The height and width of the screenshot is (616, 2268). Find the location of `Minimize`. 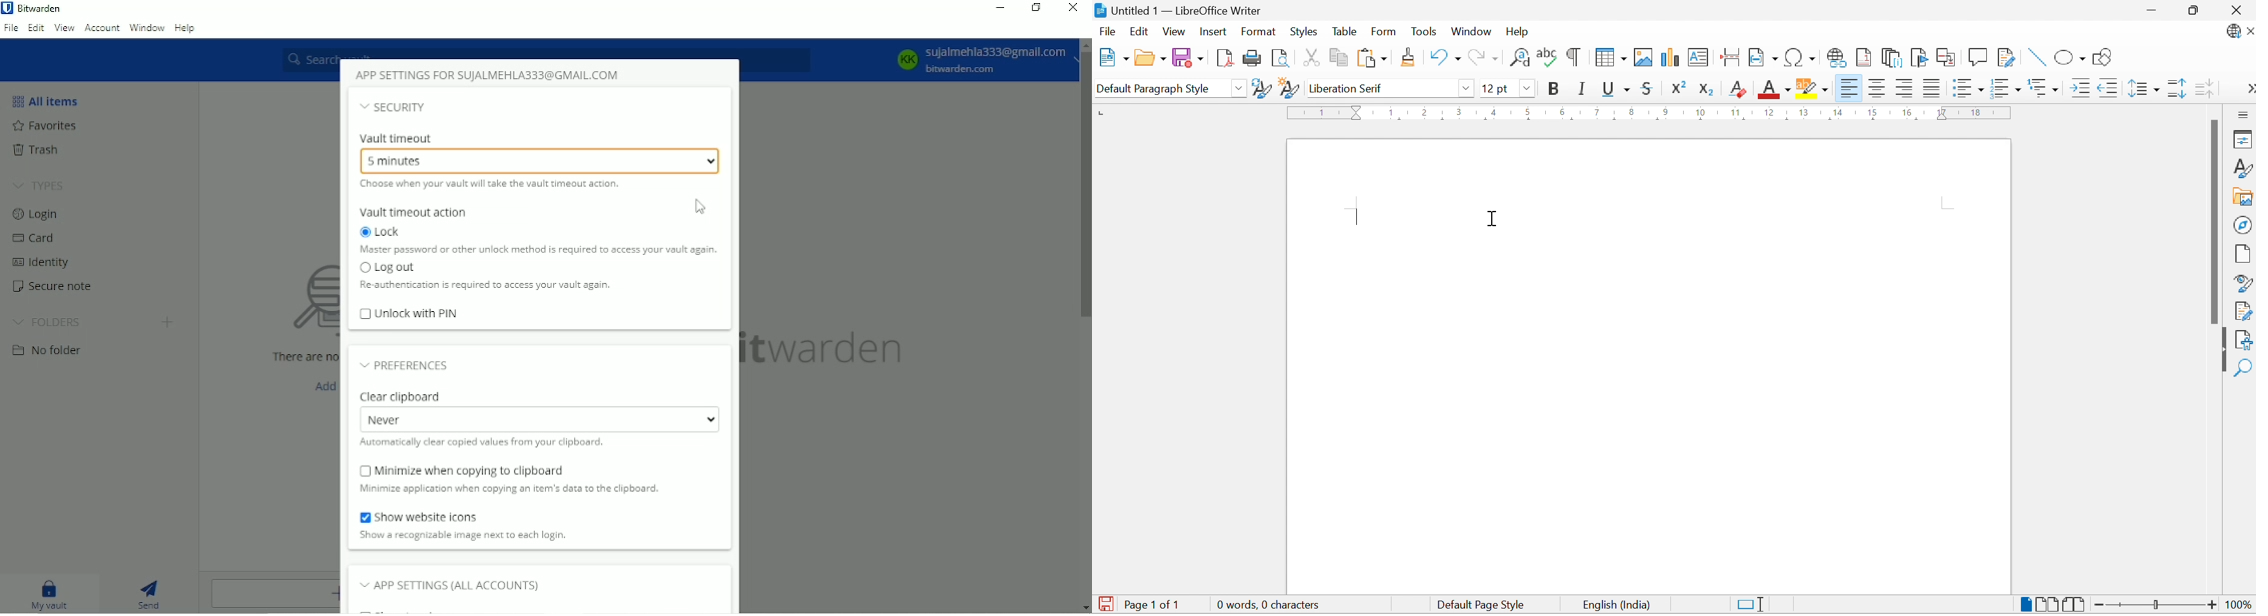

Minimize is located at coordinates (1001, 8).